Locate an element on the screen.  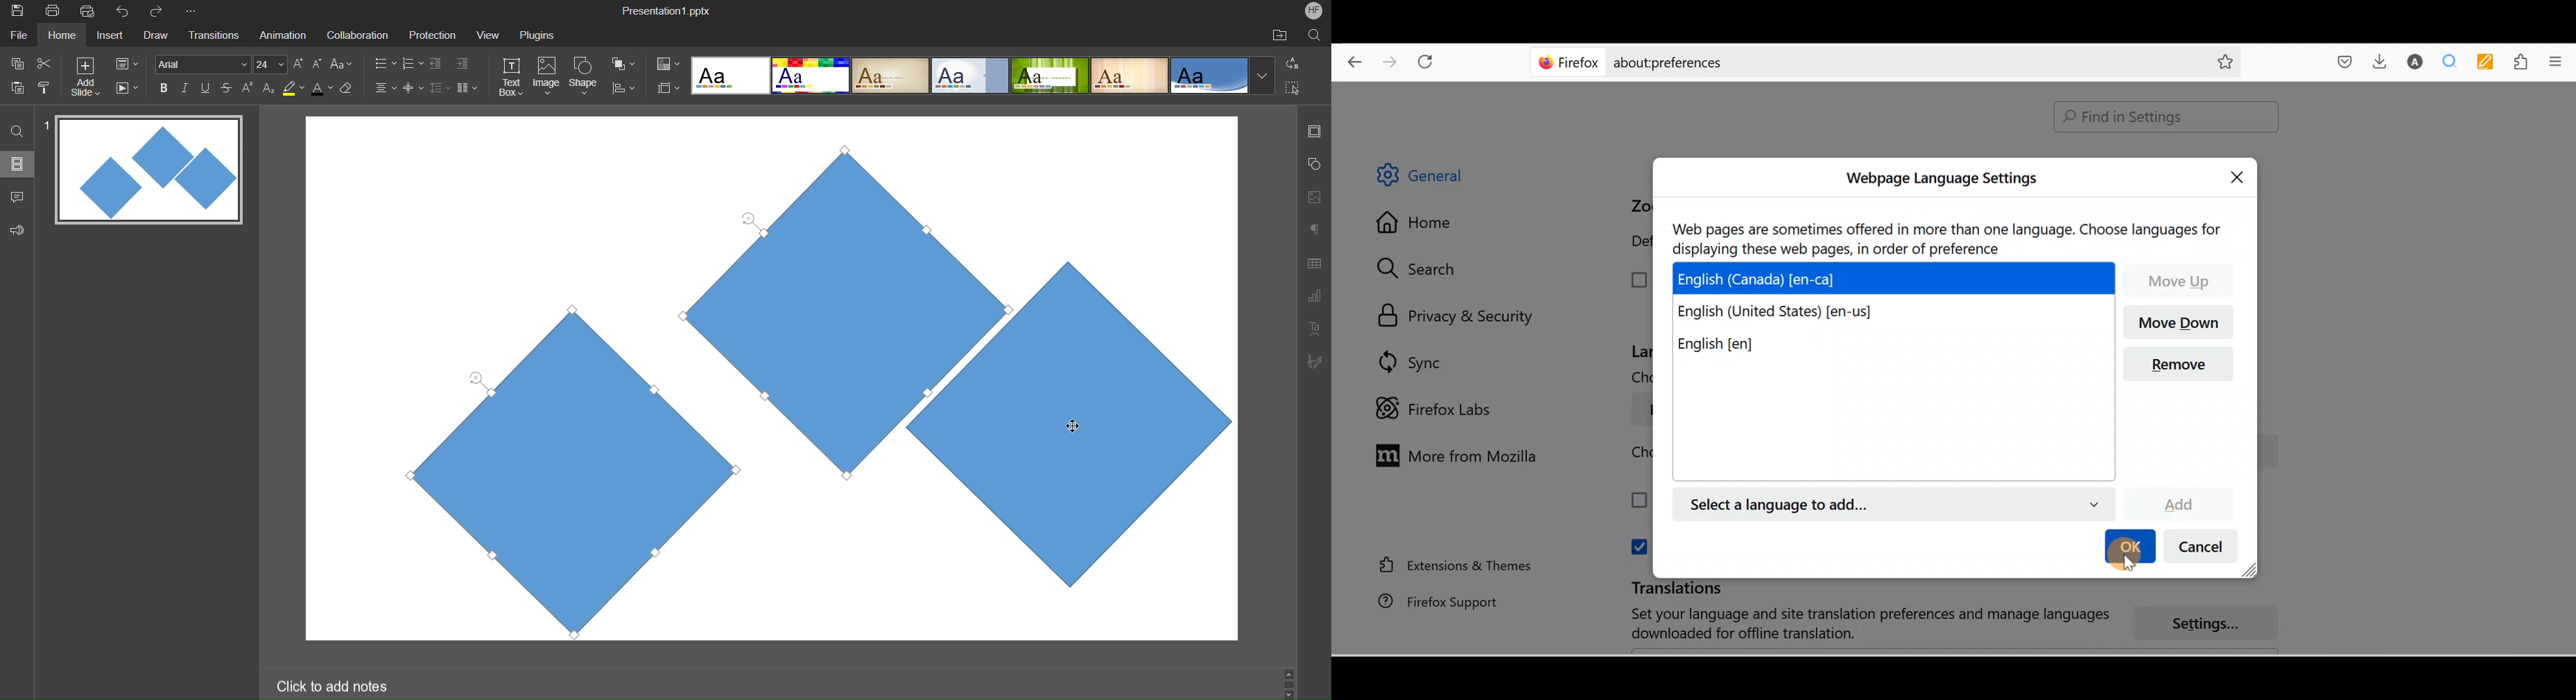
Extensions is located at coordinates (2524, 62).